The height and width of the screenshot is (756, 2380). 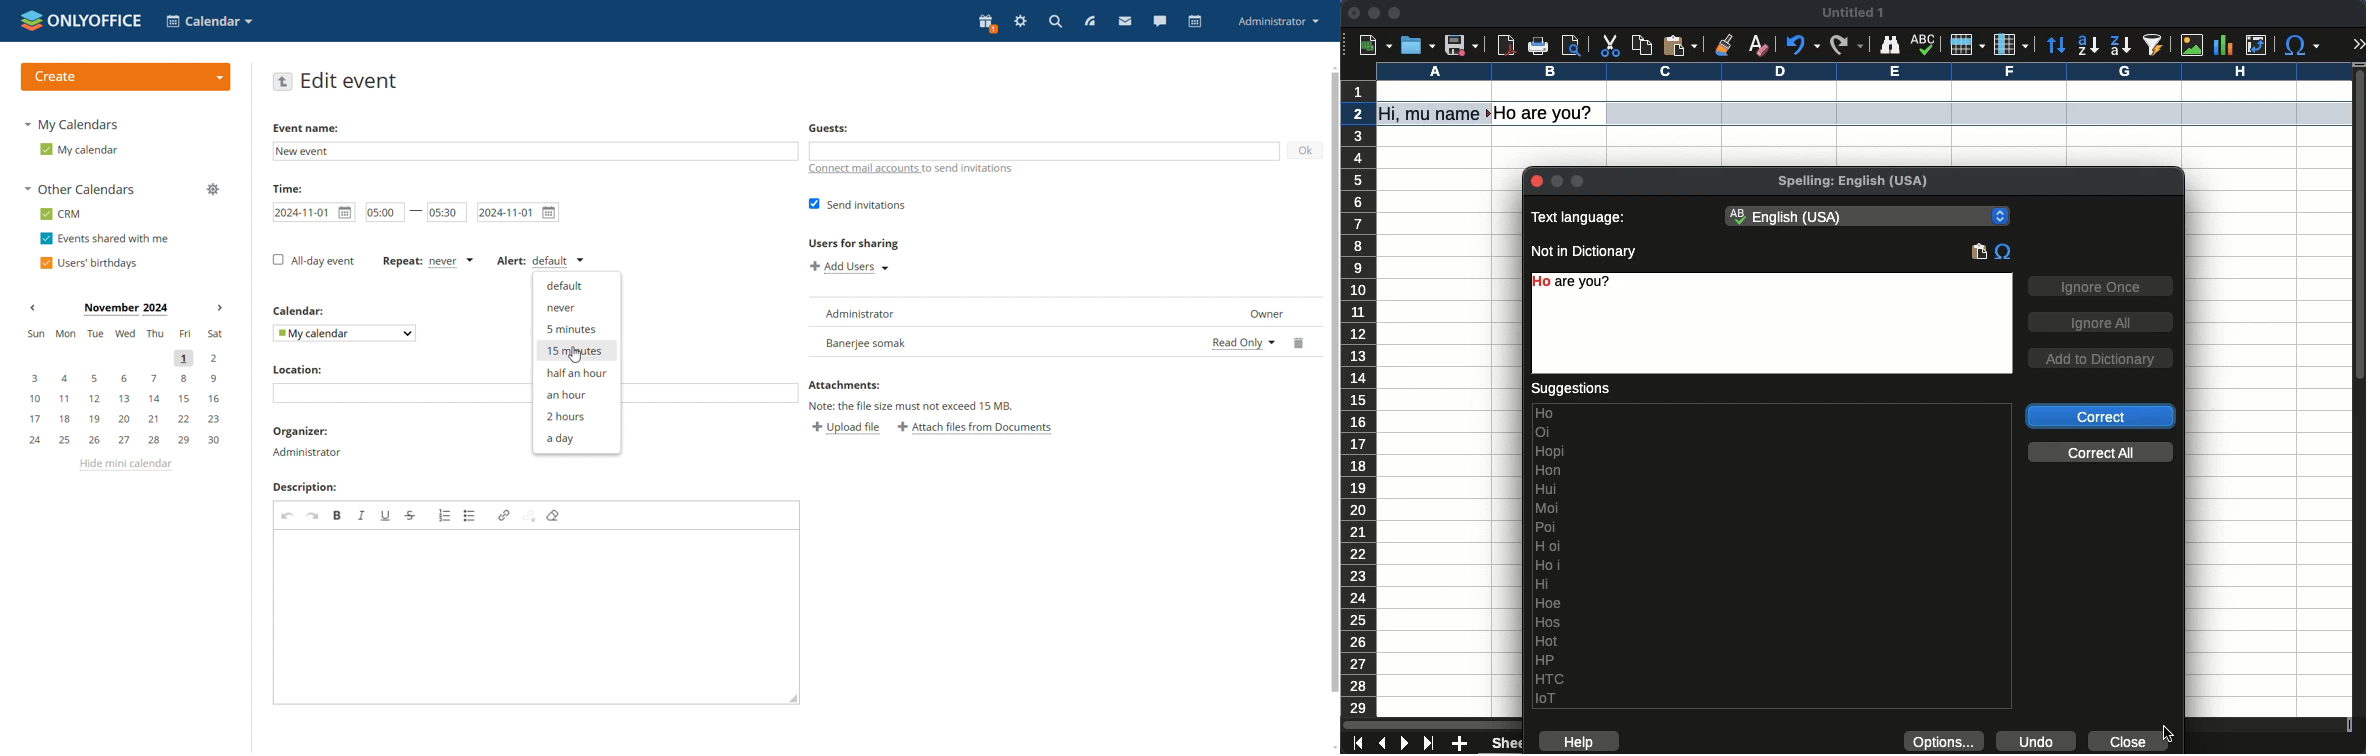 I want to click on present, so click(x=987, y=24).